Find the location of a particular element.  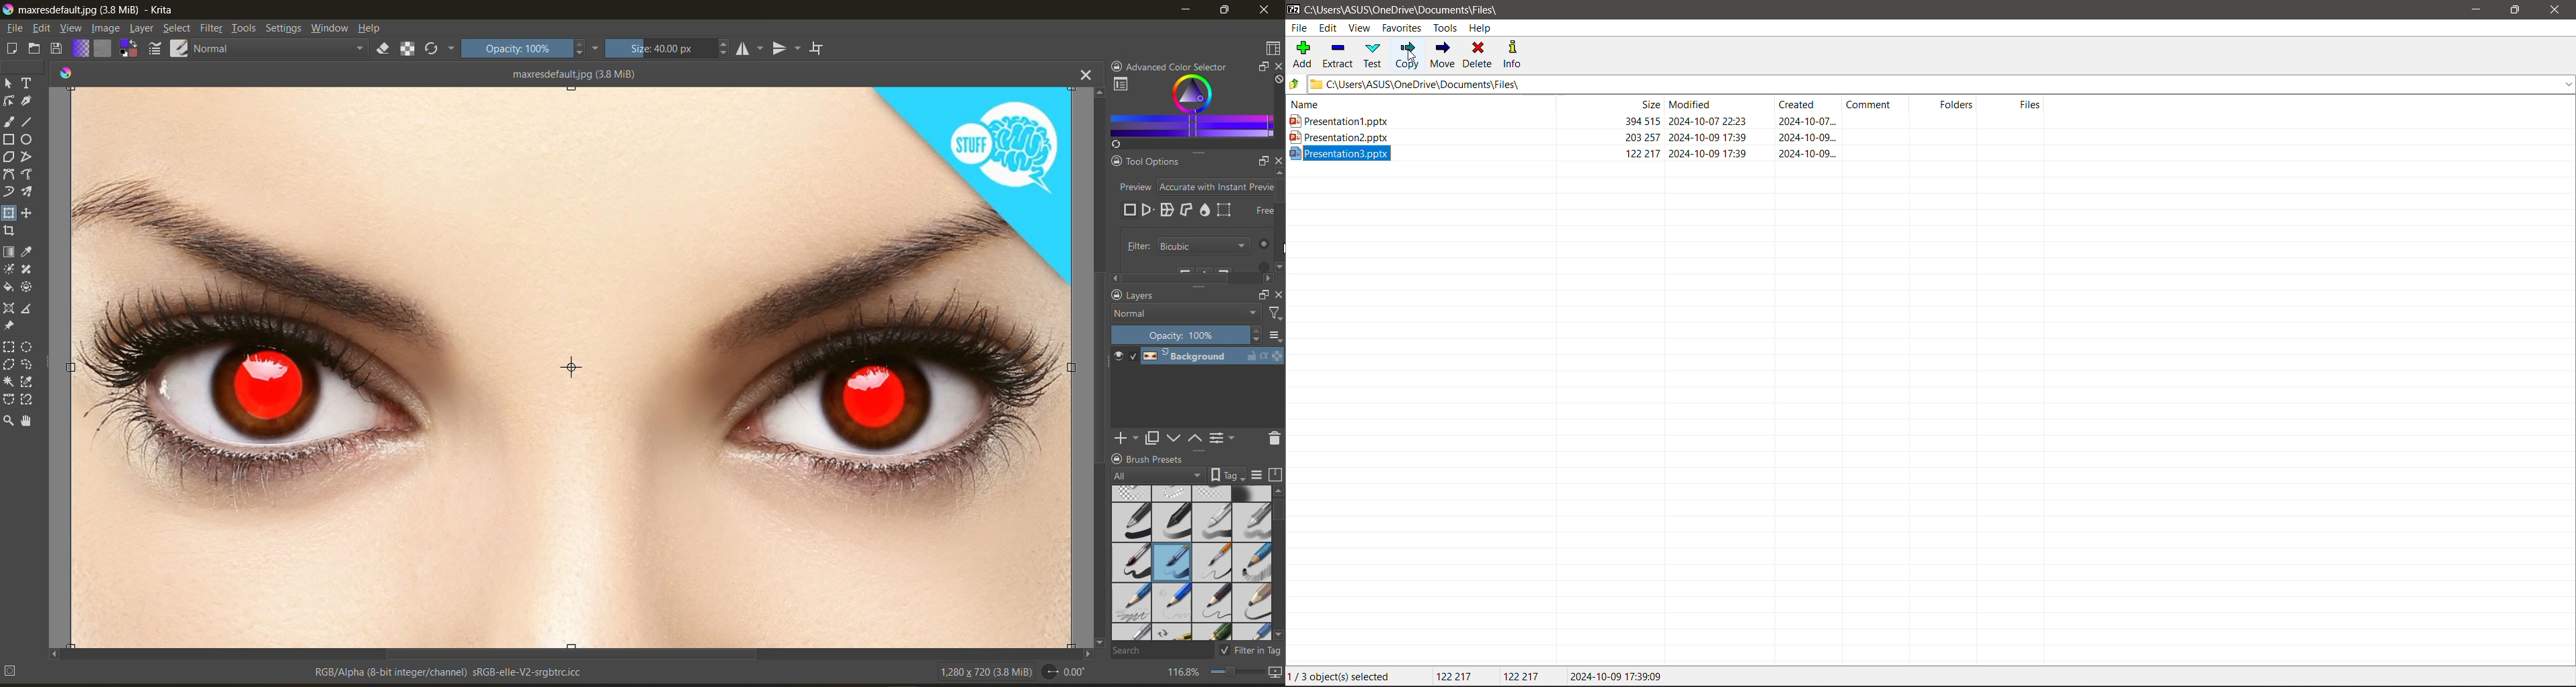

zoom is located at coordinates (1241, 670).